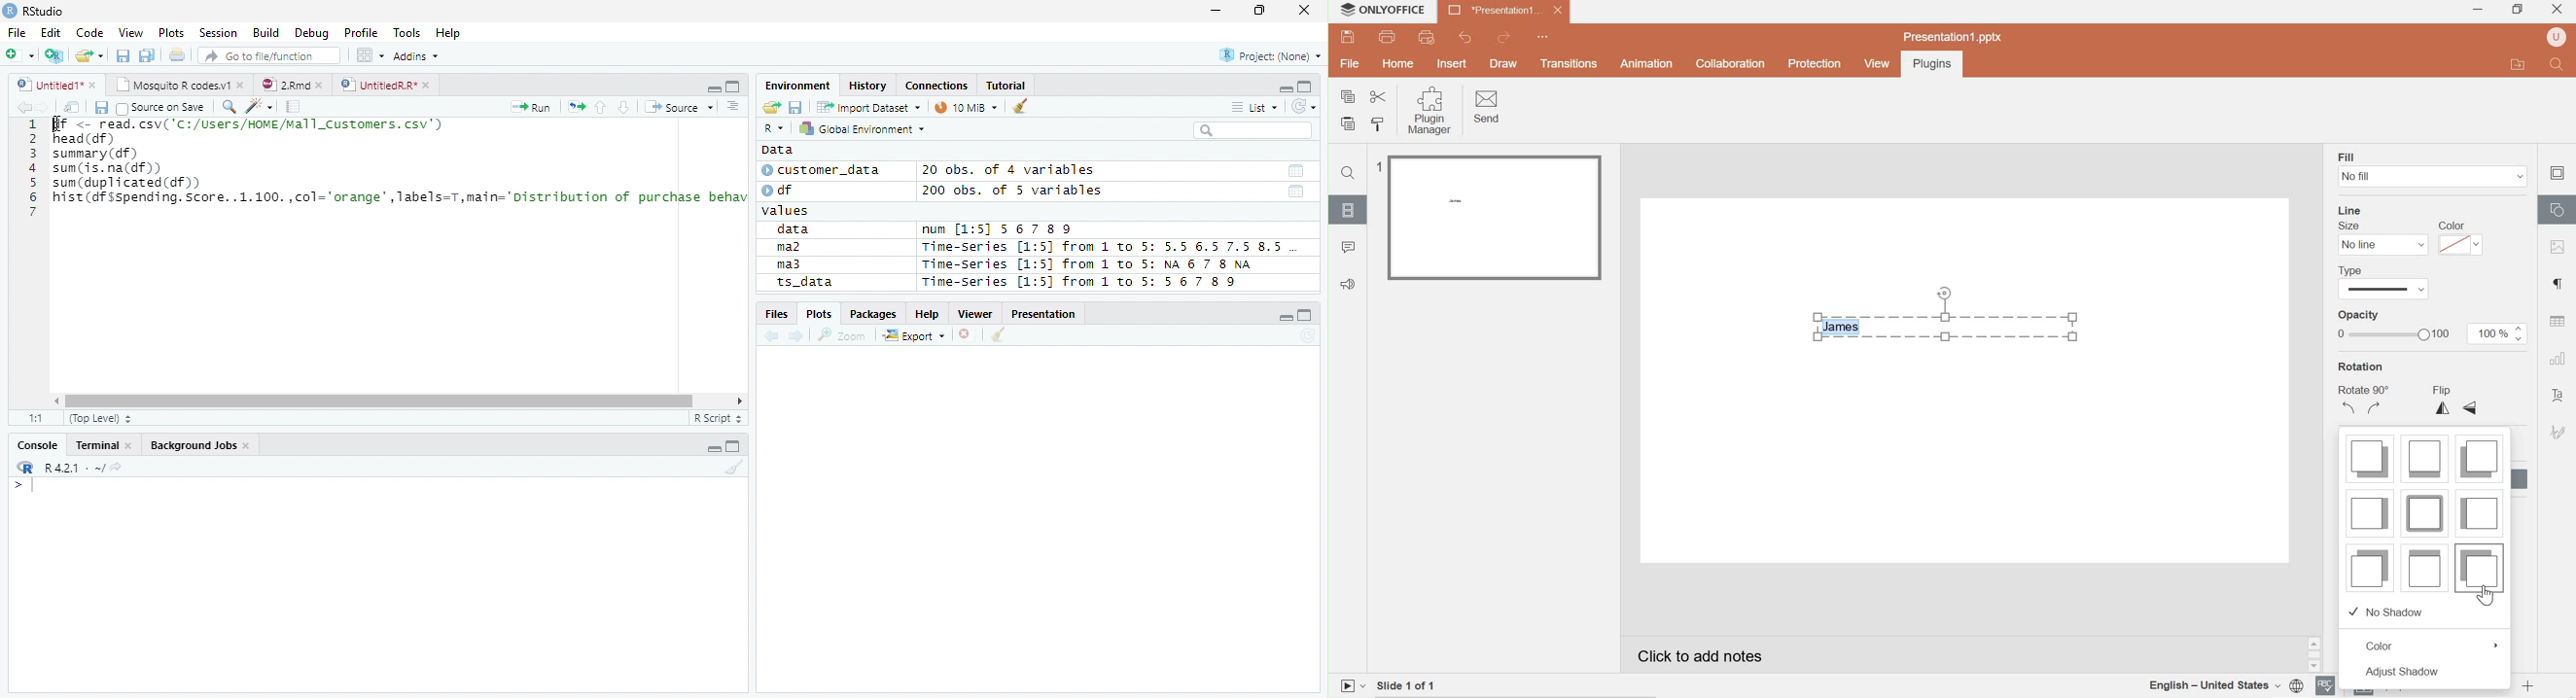 The image size is (2576, 700). I want to click on paste, so click(1350, 124).